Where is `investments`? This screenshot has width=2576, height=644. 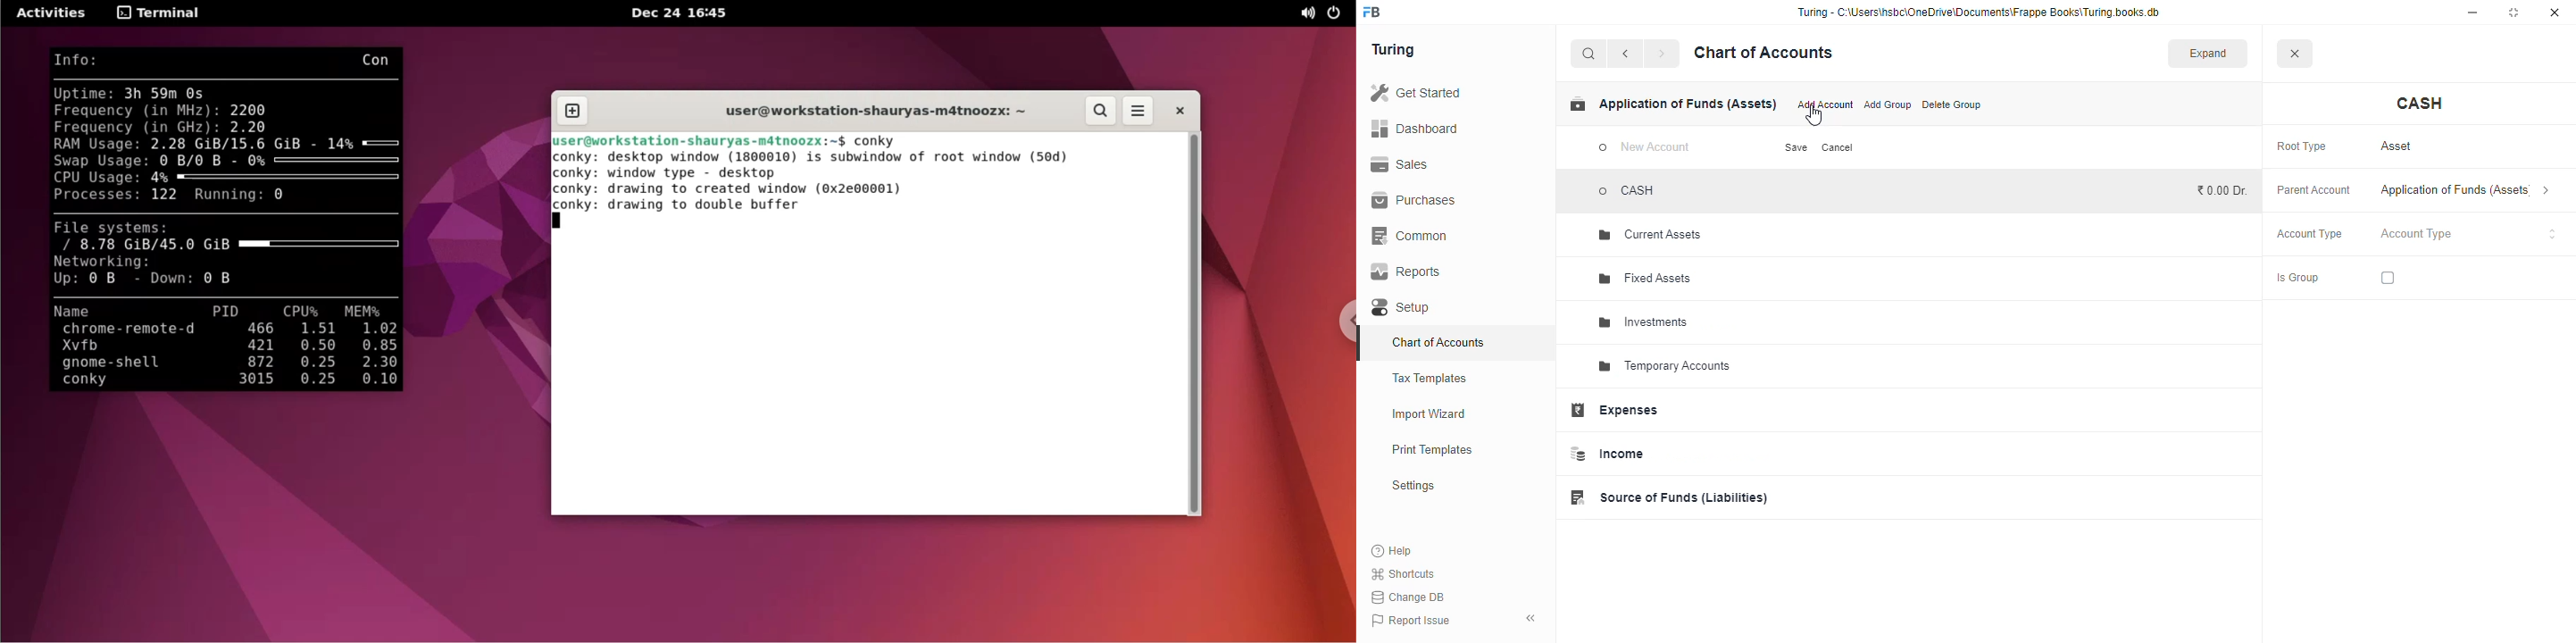
investments is located at coordinates (1643, 322).